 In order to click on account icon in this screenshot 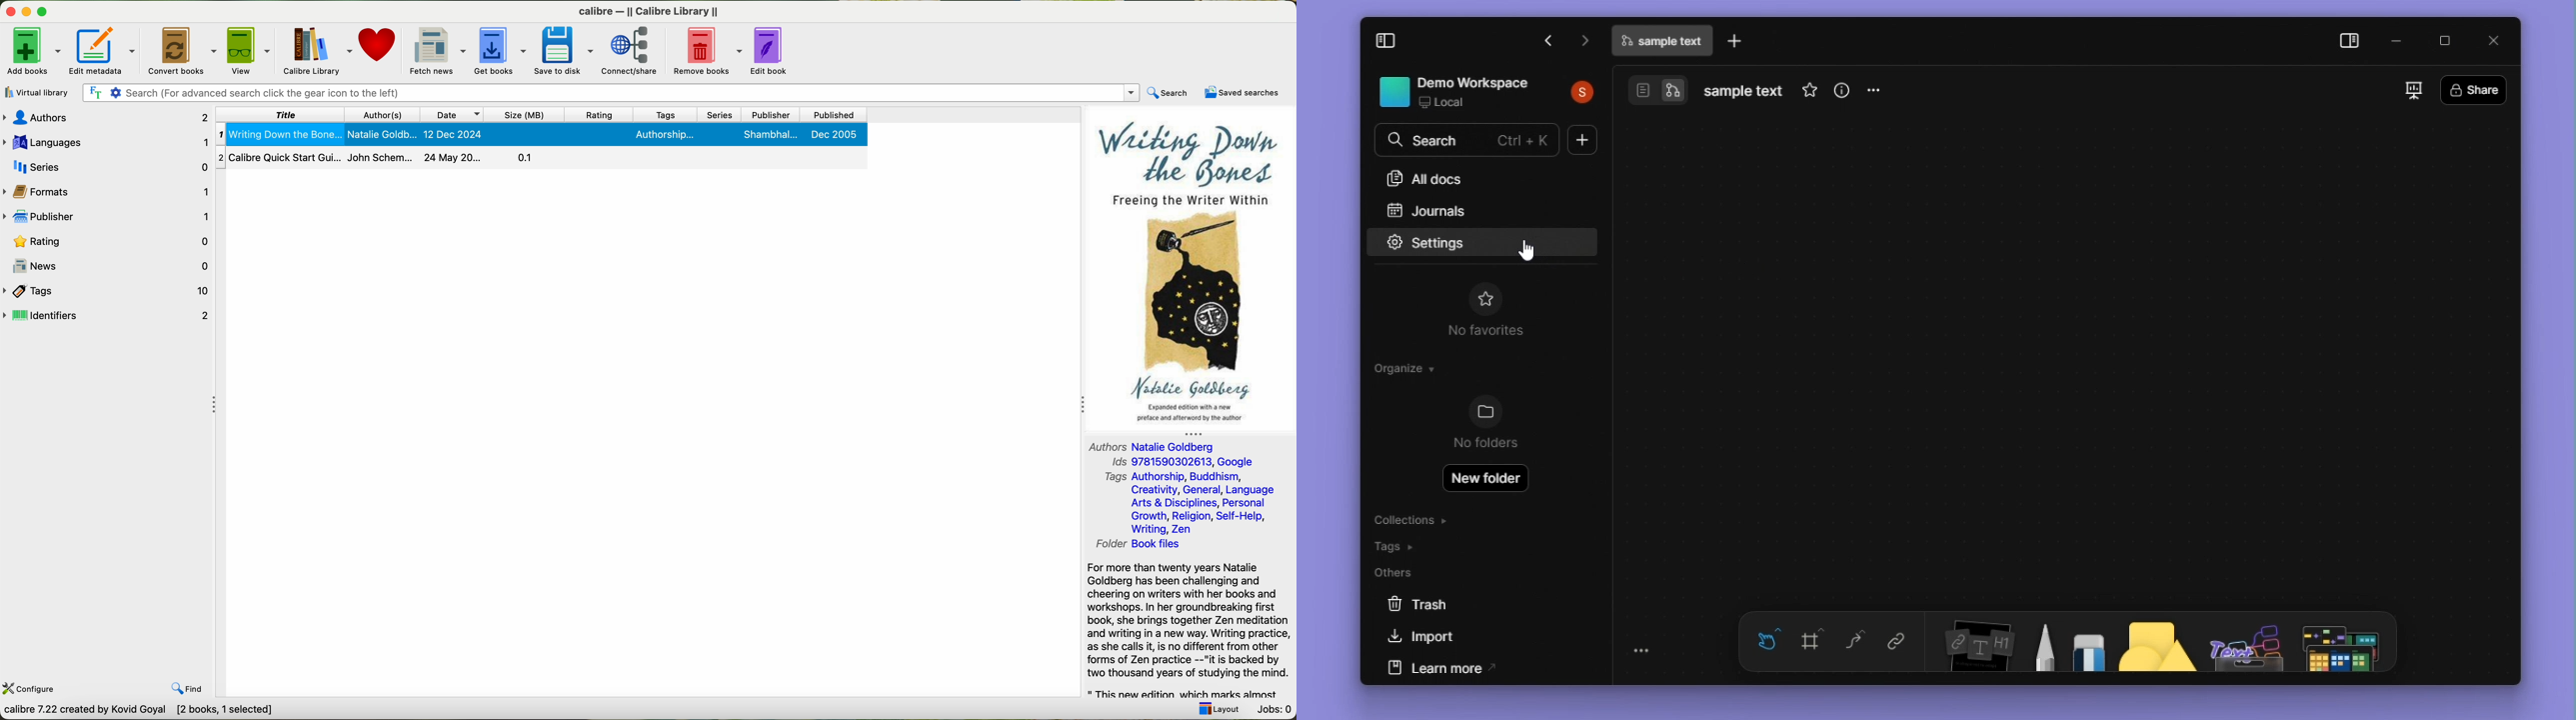, I will do `click(1580, 94)`.